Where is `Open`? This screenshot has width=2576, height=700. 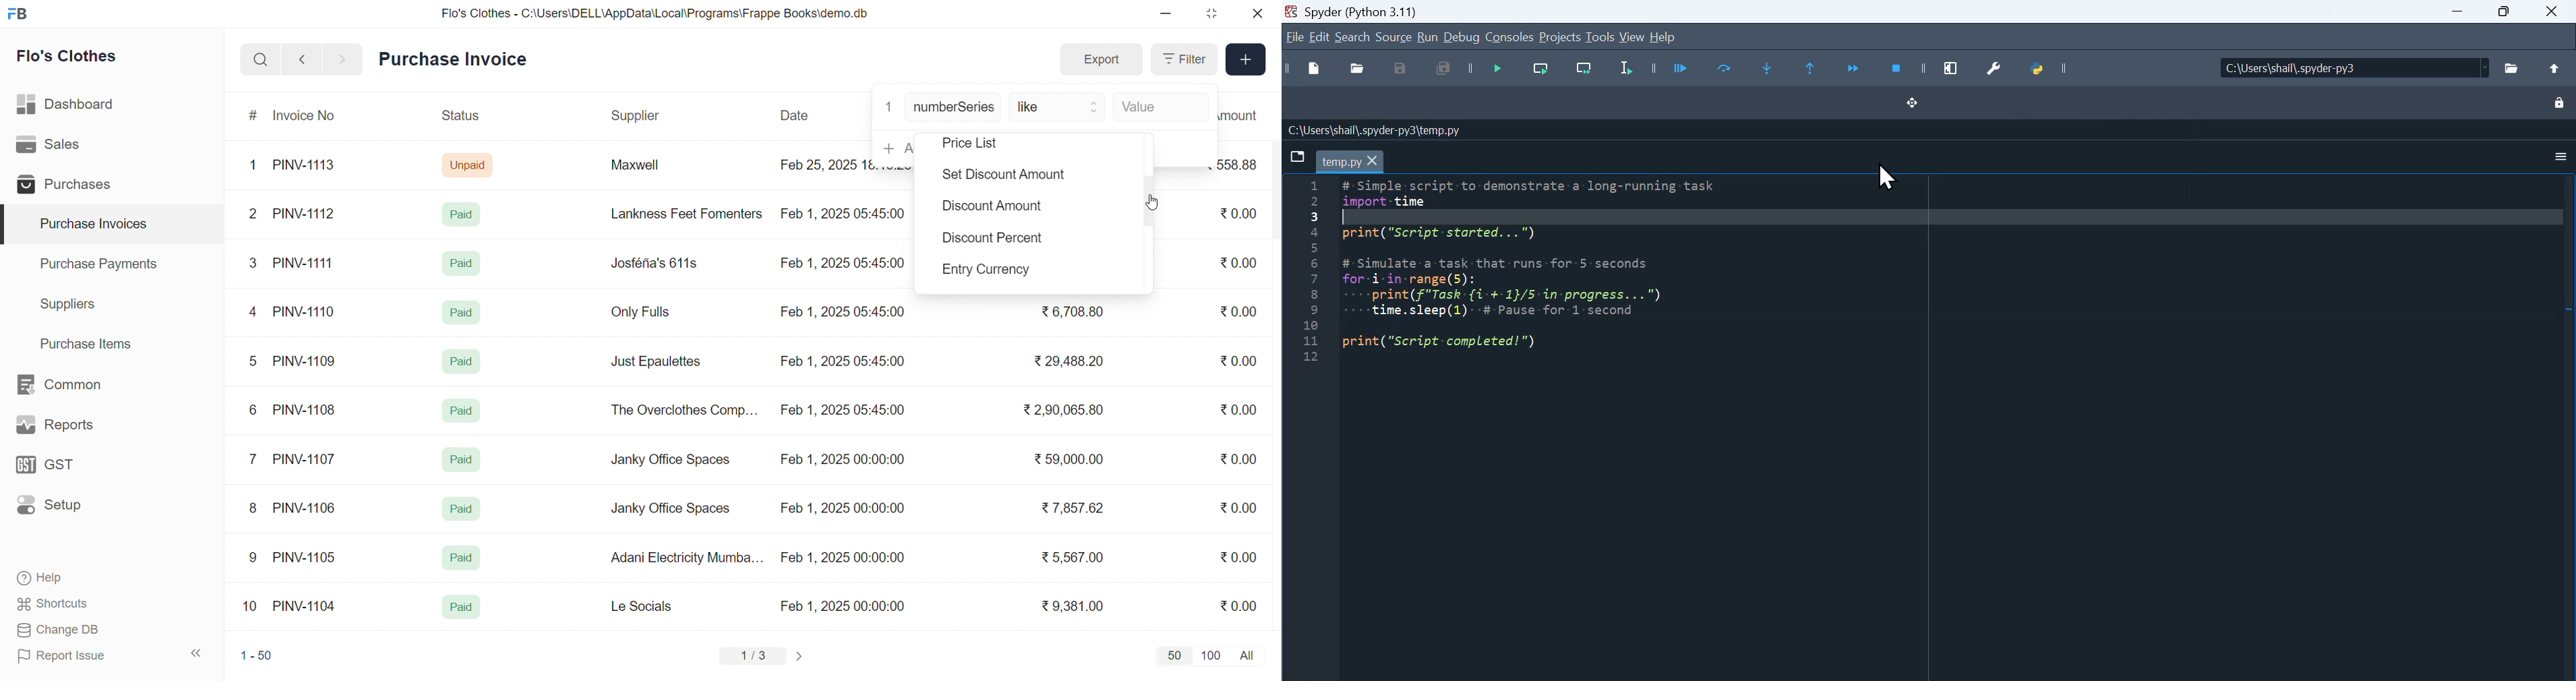
Open is located at coordinates (1356, 71).